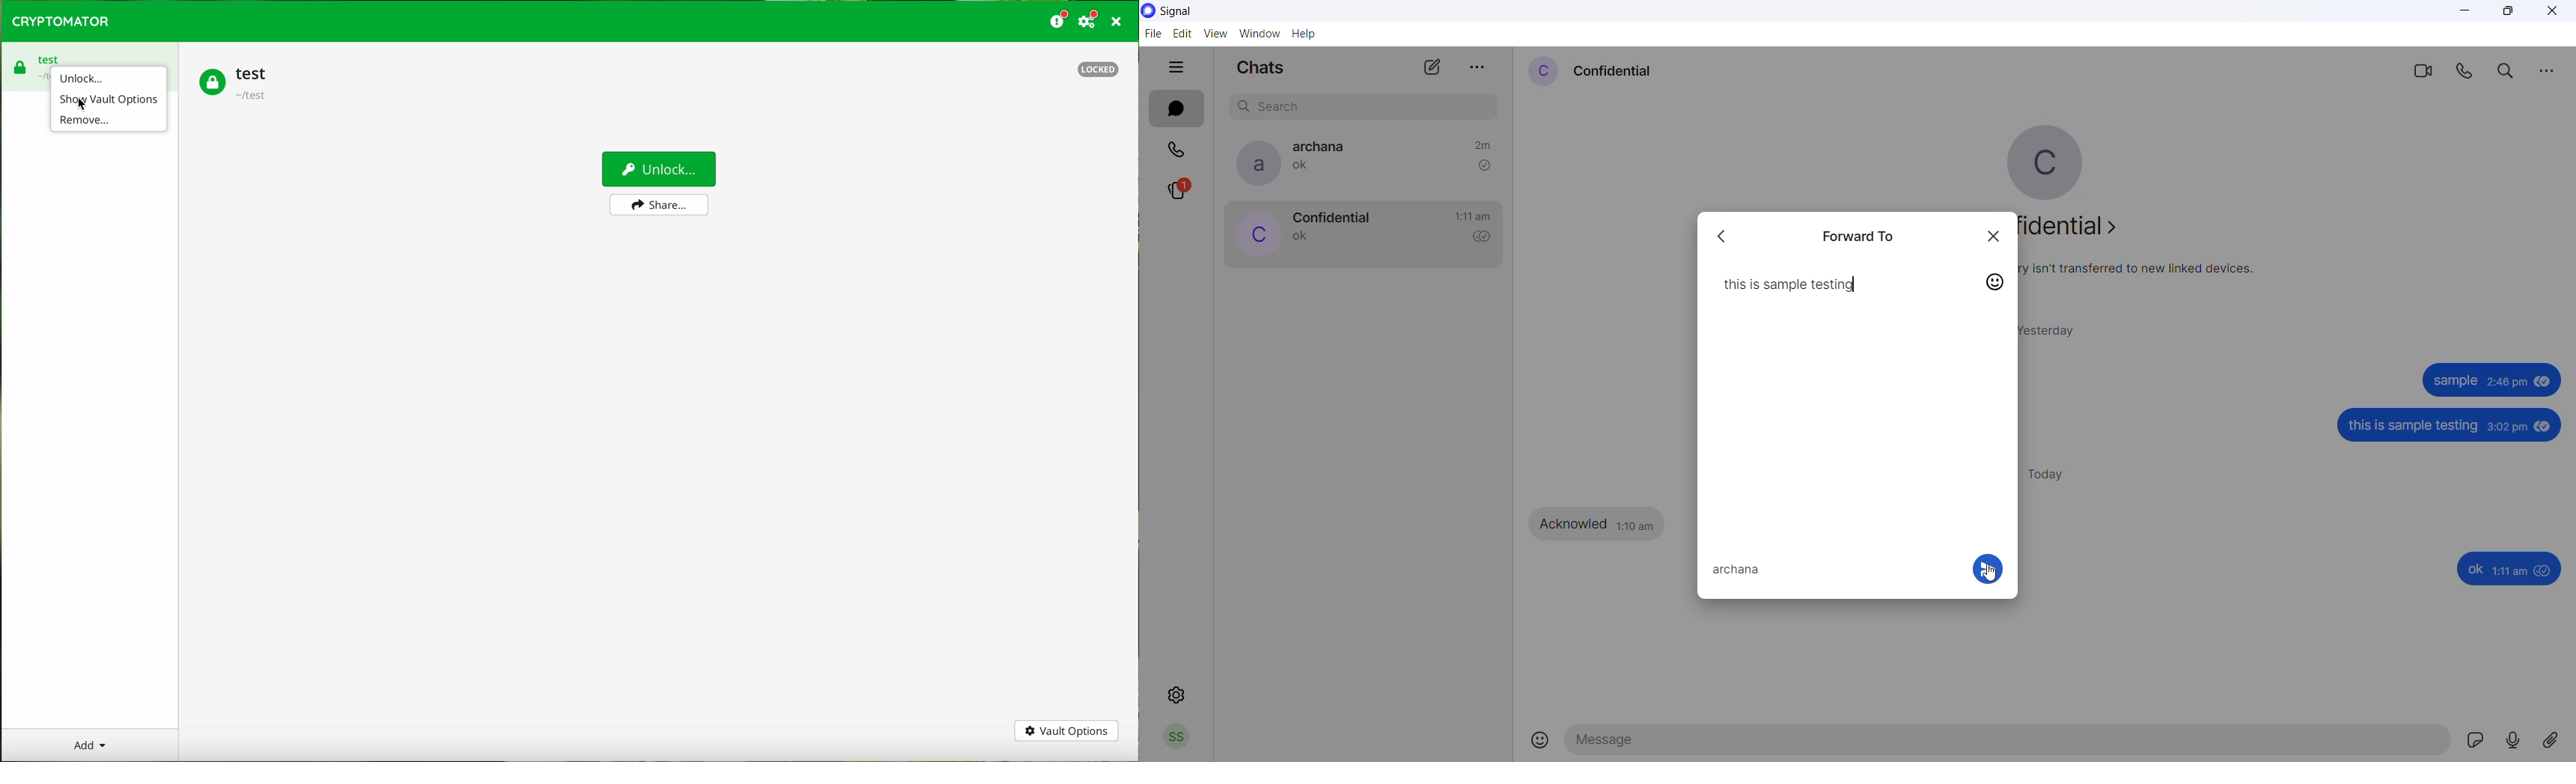  I want to click on test vault, so click(27, 63).